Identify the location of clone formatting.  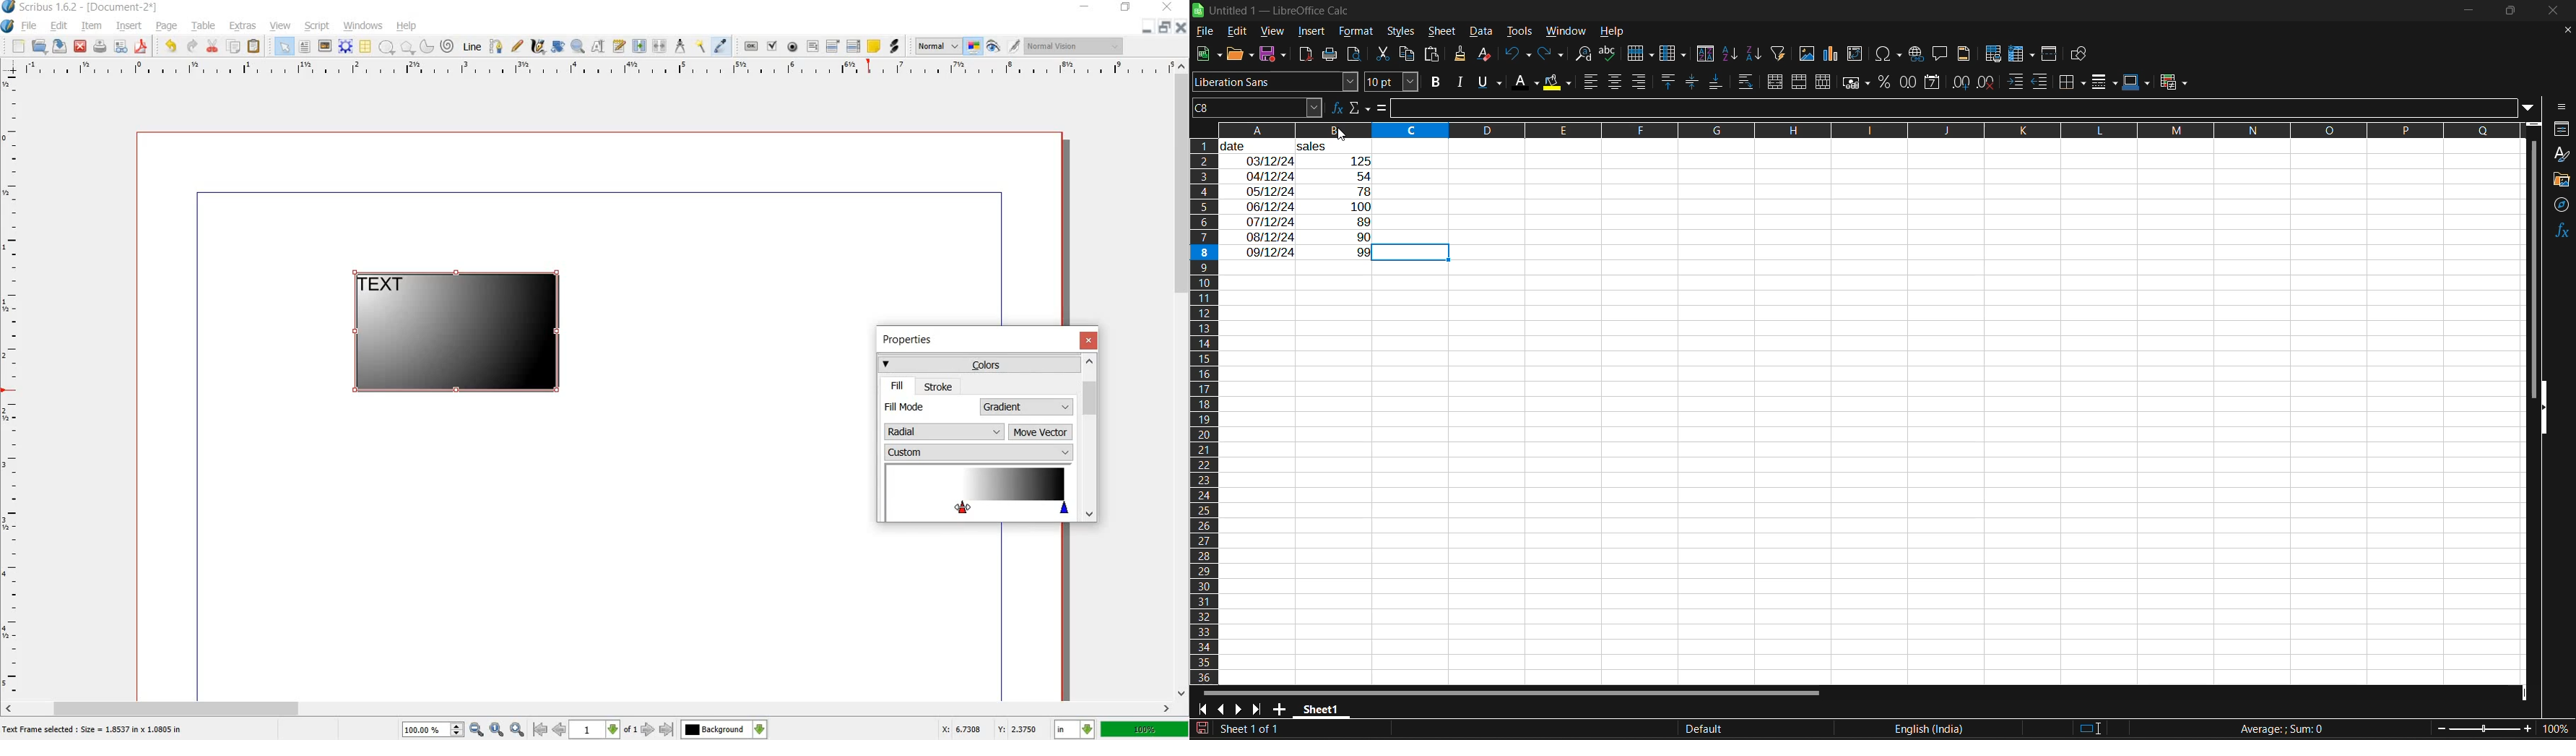
(1463, 55).